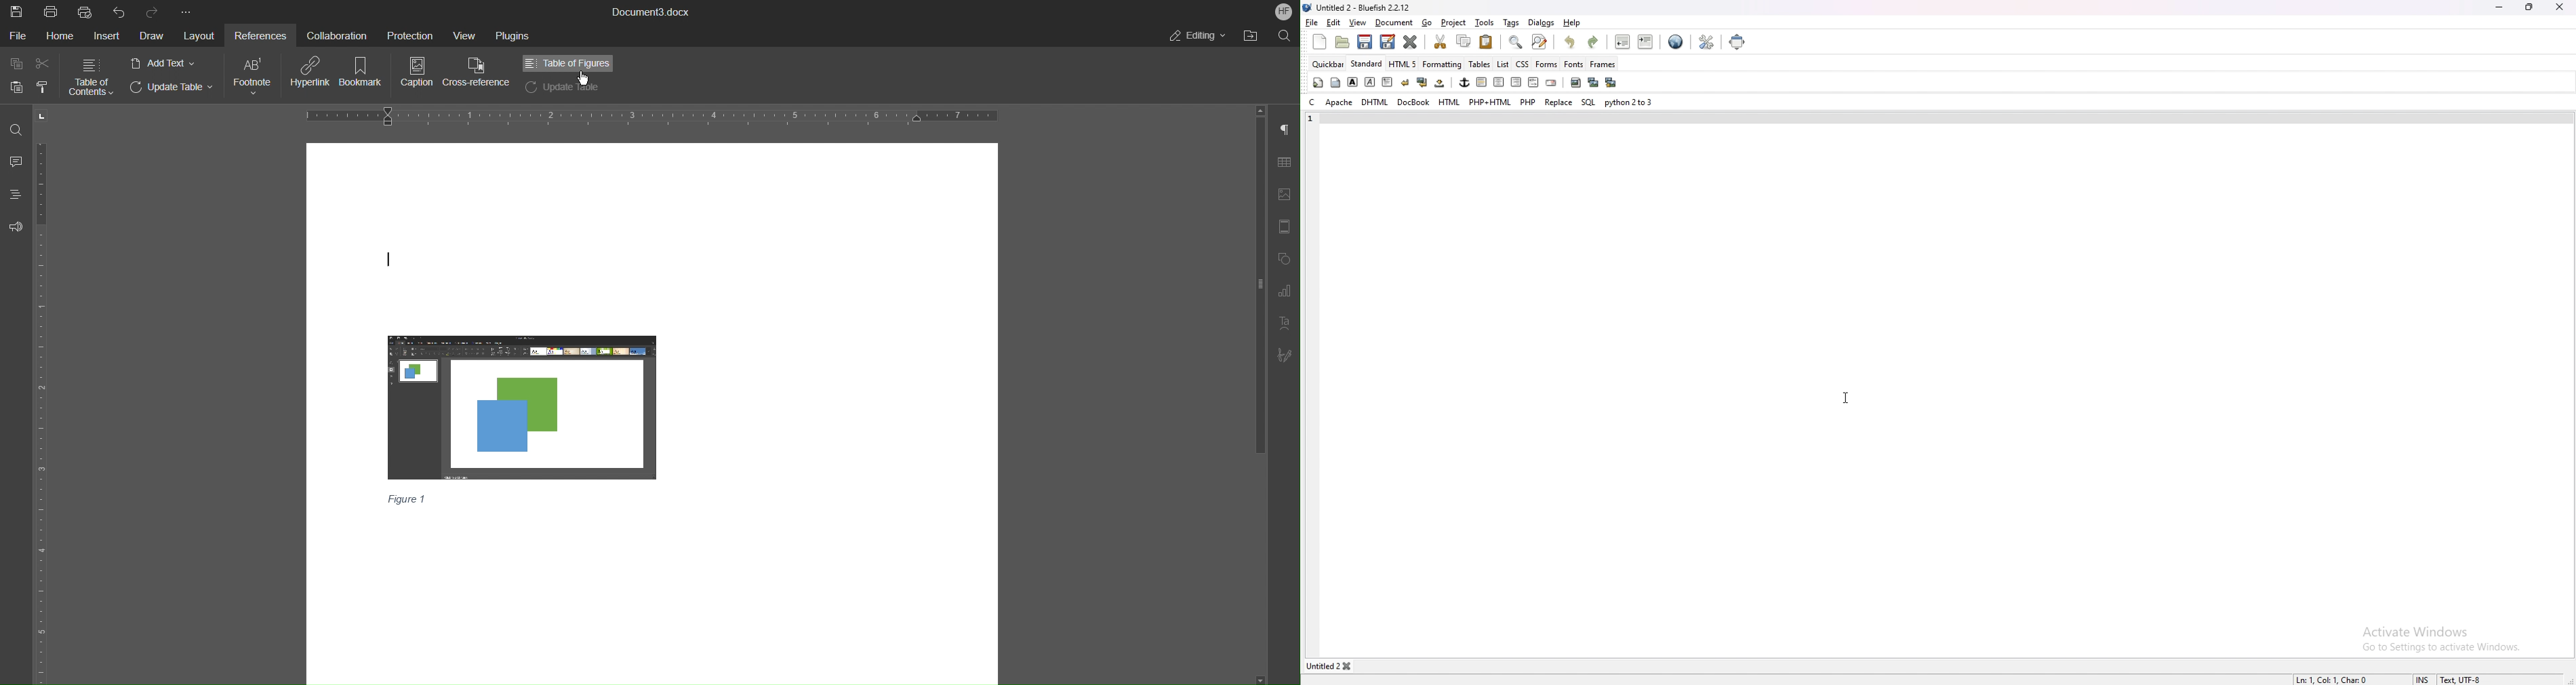  I want to click on Add Text, so click(164, 63).